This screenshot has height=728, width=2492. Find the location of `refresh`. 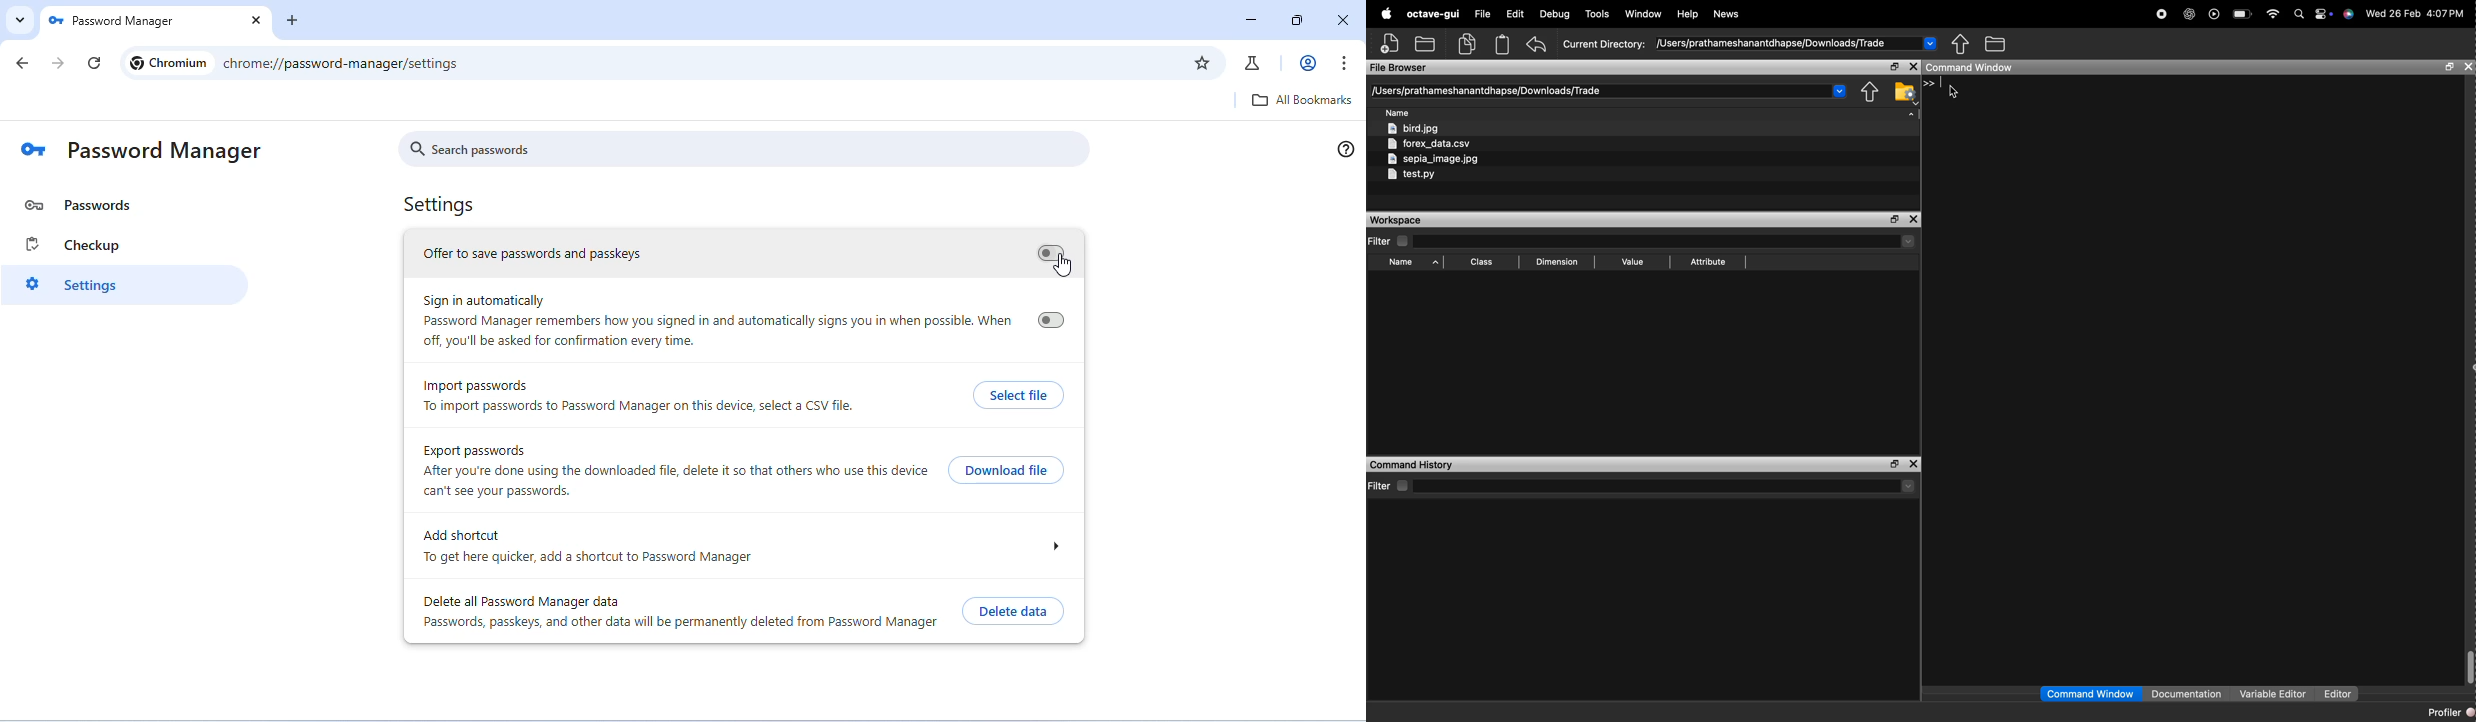

refresh is located at coordinates (94, 62).